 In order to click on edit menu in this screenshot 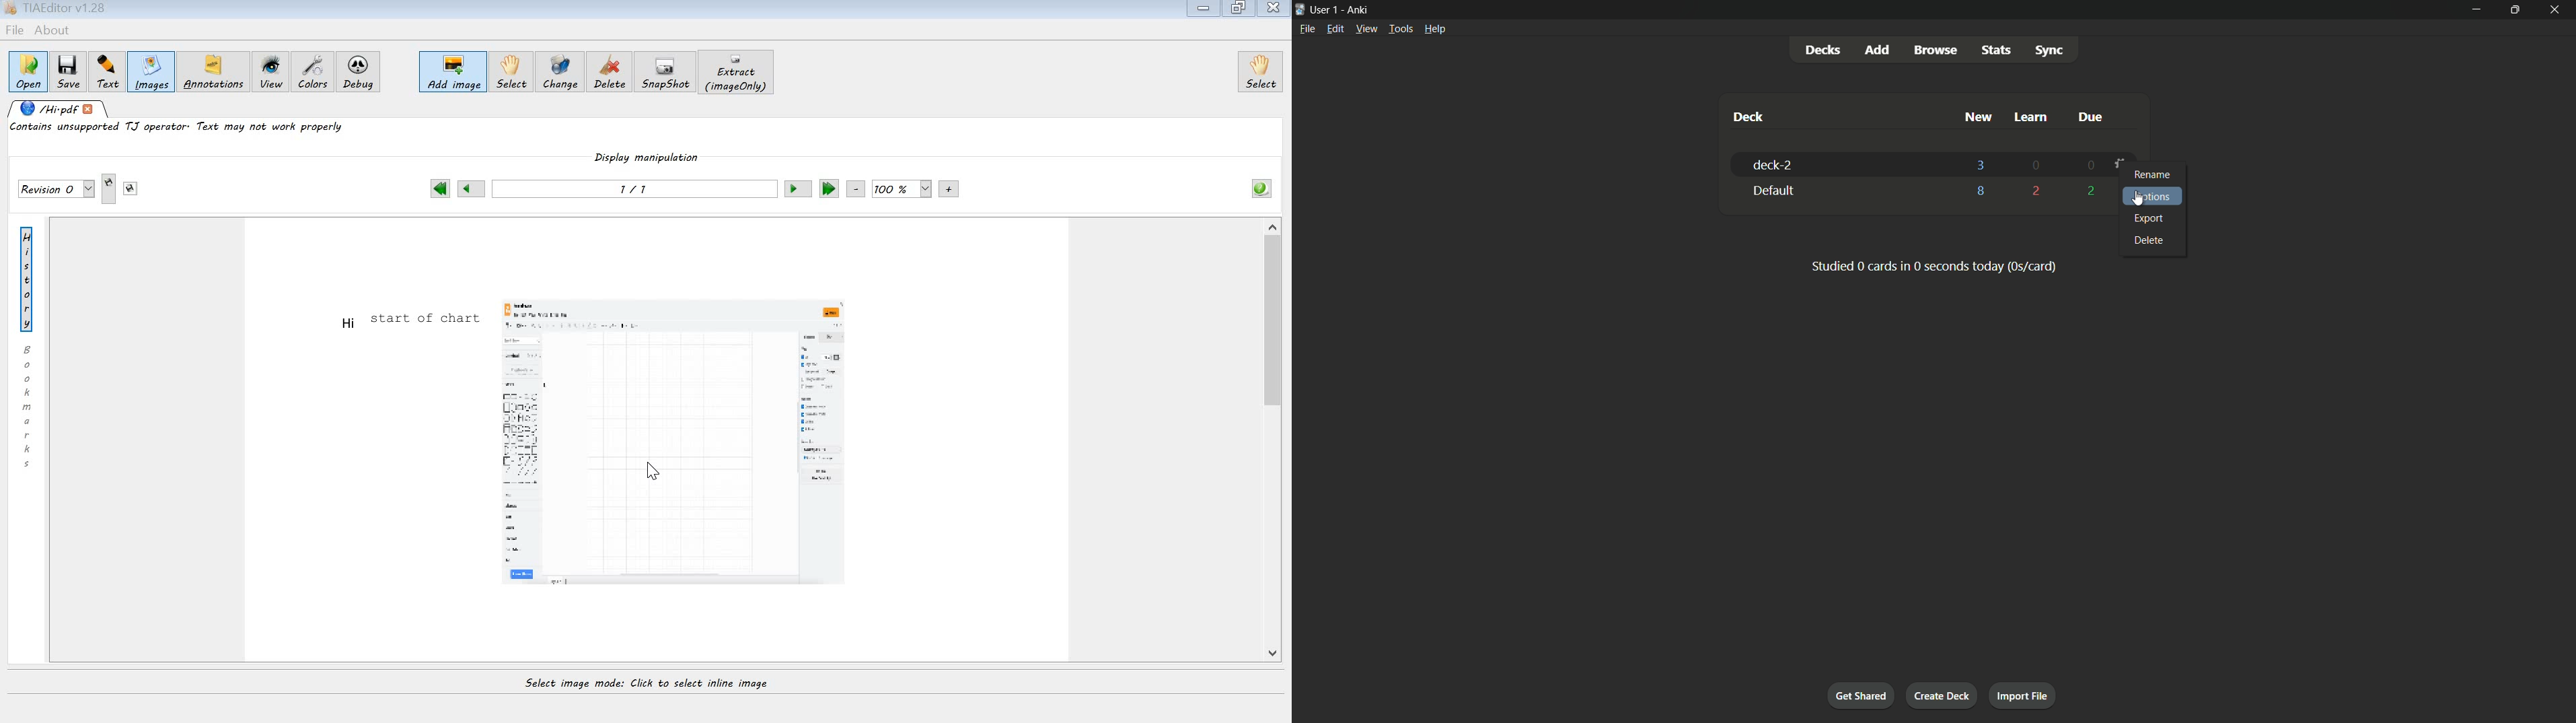, I will do `click(1335, 29)`.